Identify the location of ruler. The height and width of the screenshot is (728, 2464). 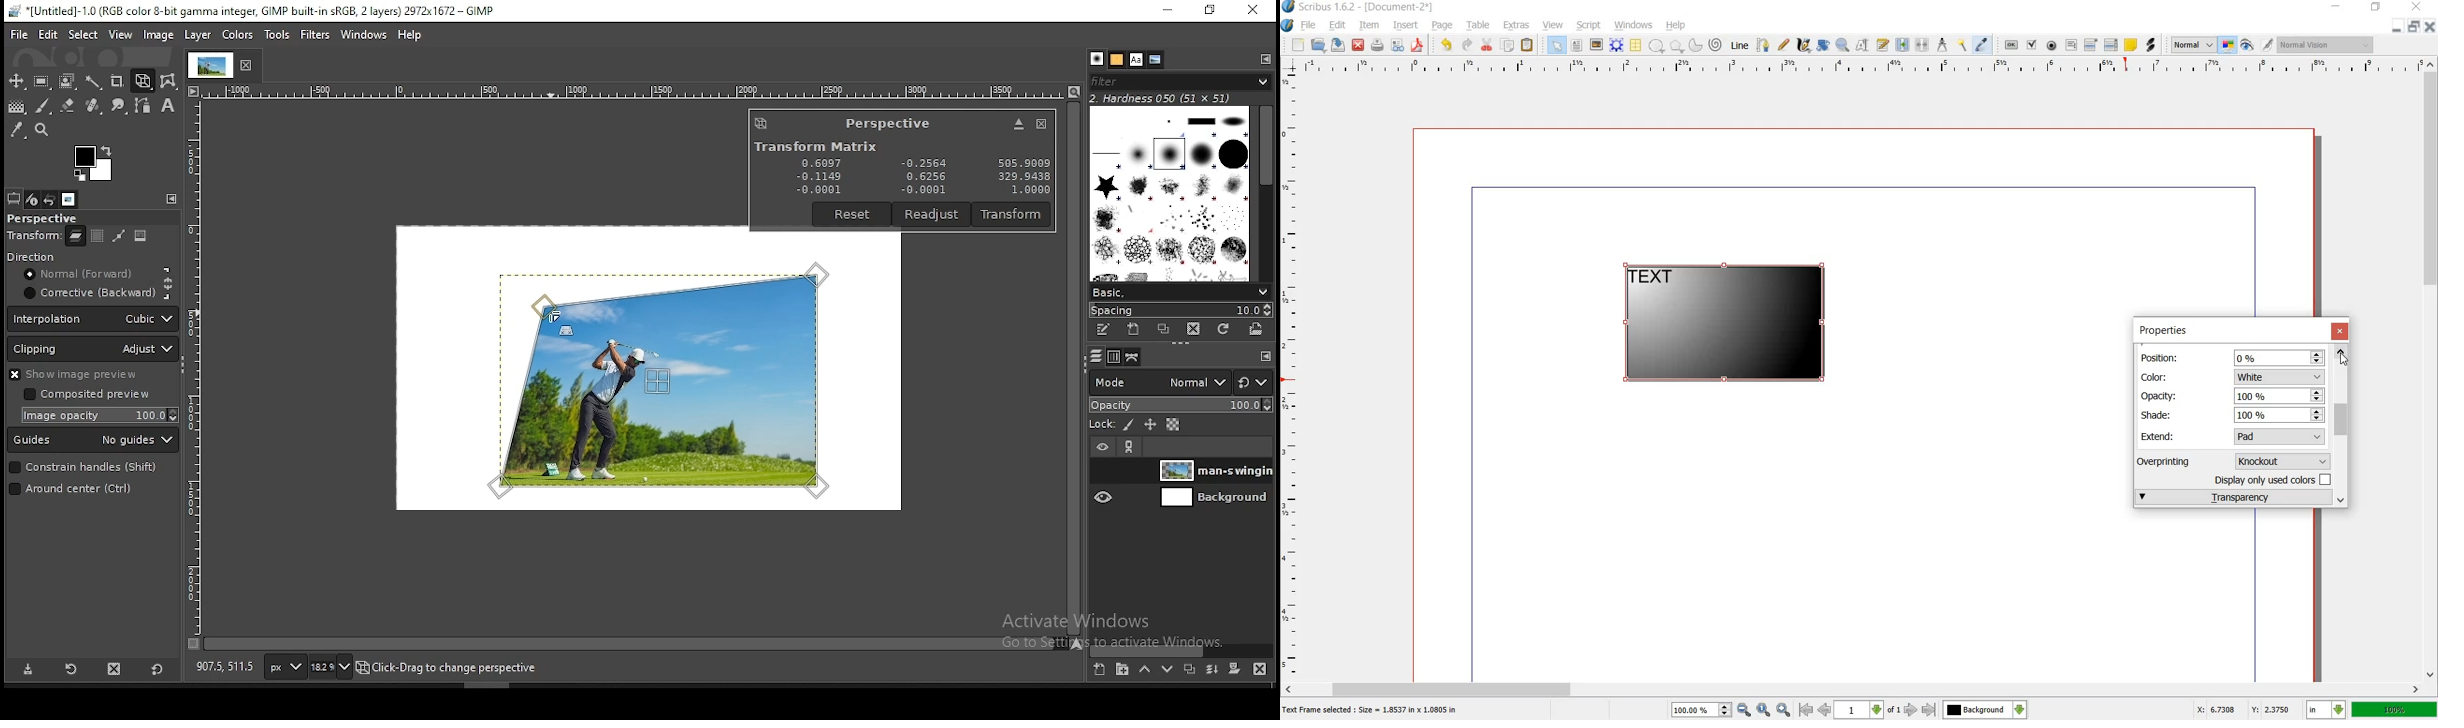
(1292, 375).